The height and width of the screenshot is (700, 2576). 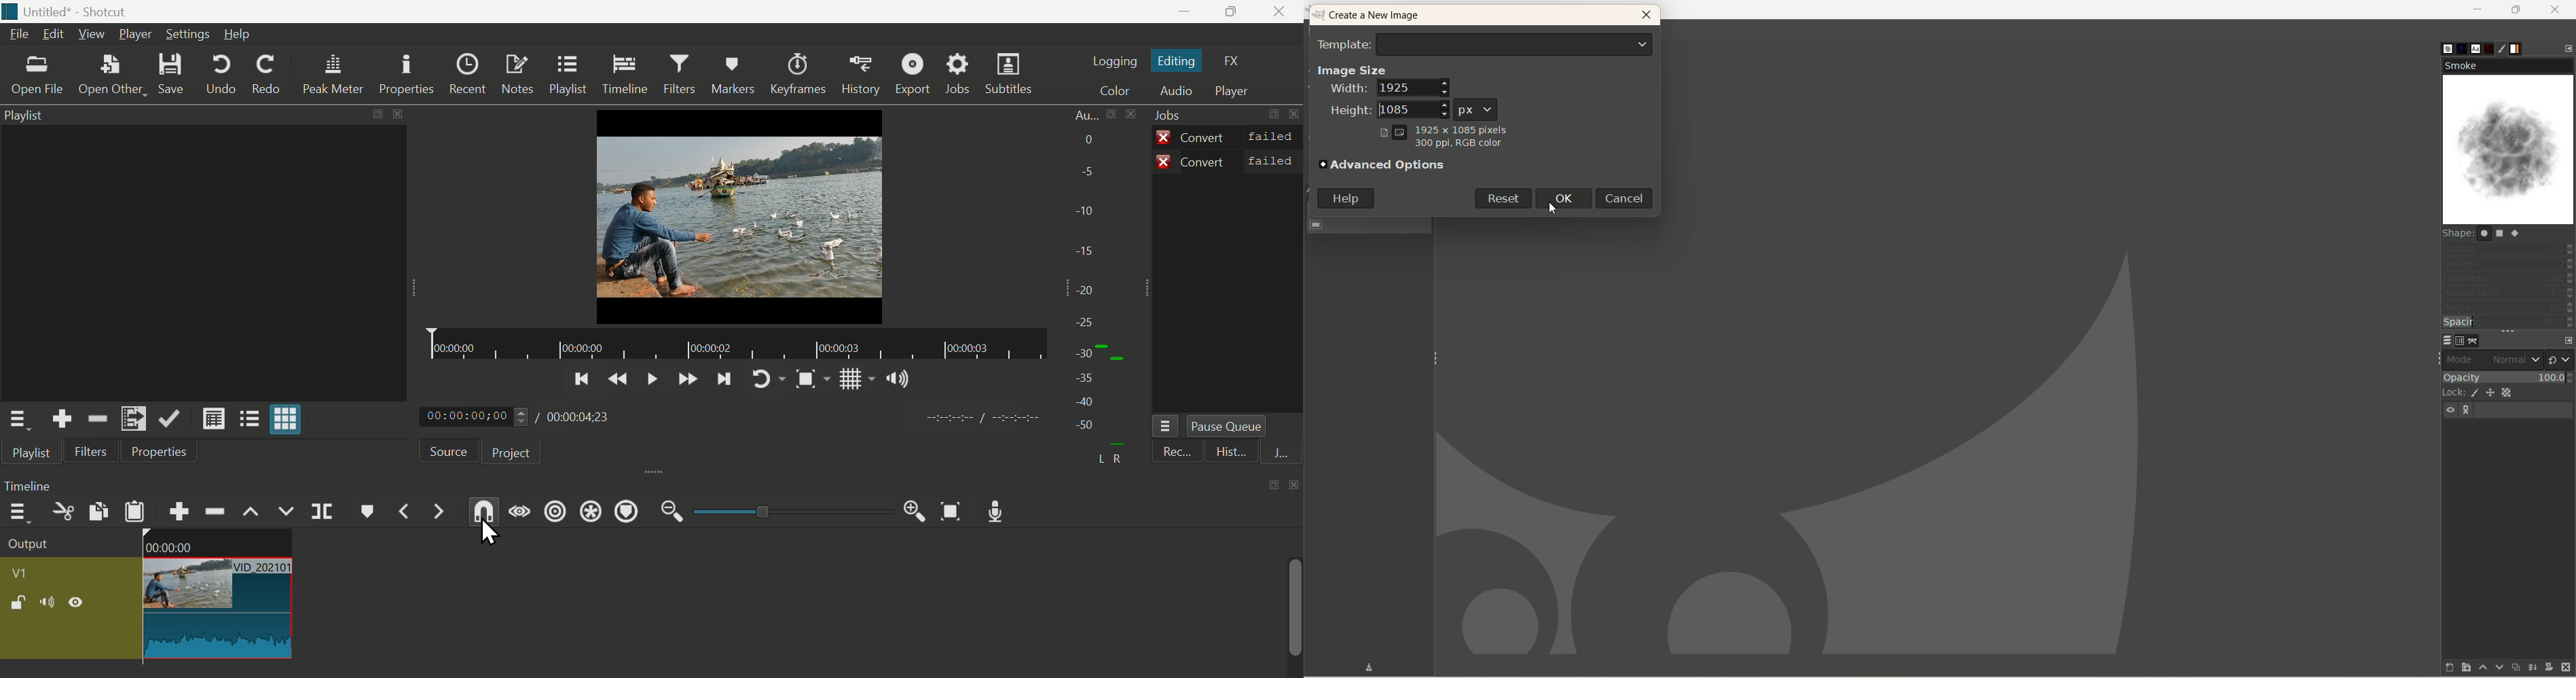 What do you see at coordinates (912, 512) in the screenshot?
I see `` at bounding box center [912, 512].